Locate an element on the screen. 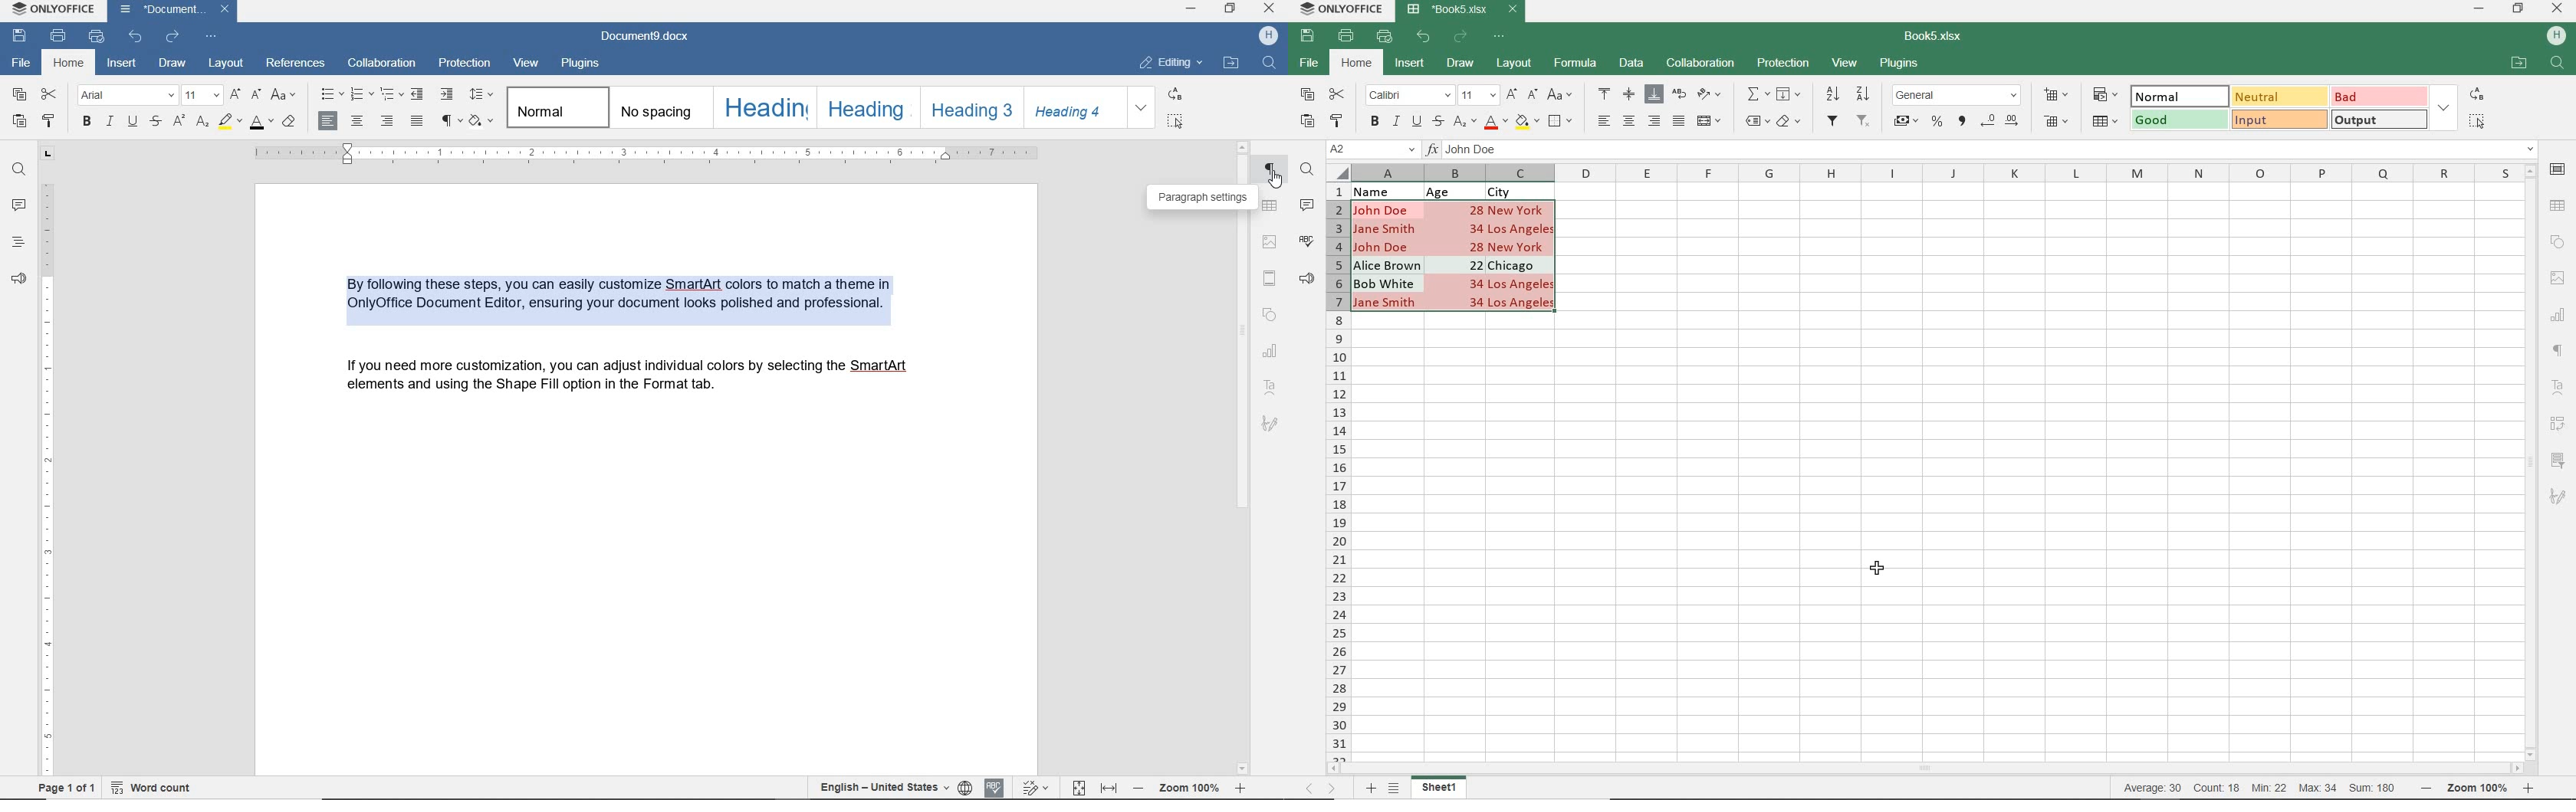  CUSTOMIZE QUICK ACCESS TOOLBAR is located at coordinates (1503, 35).